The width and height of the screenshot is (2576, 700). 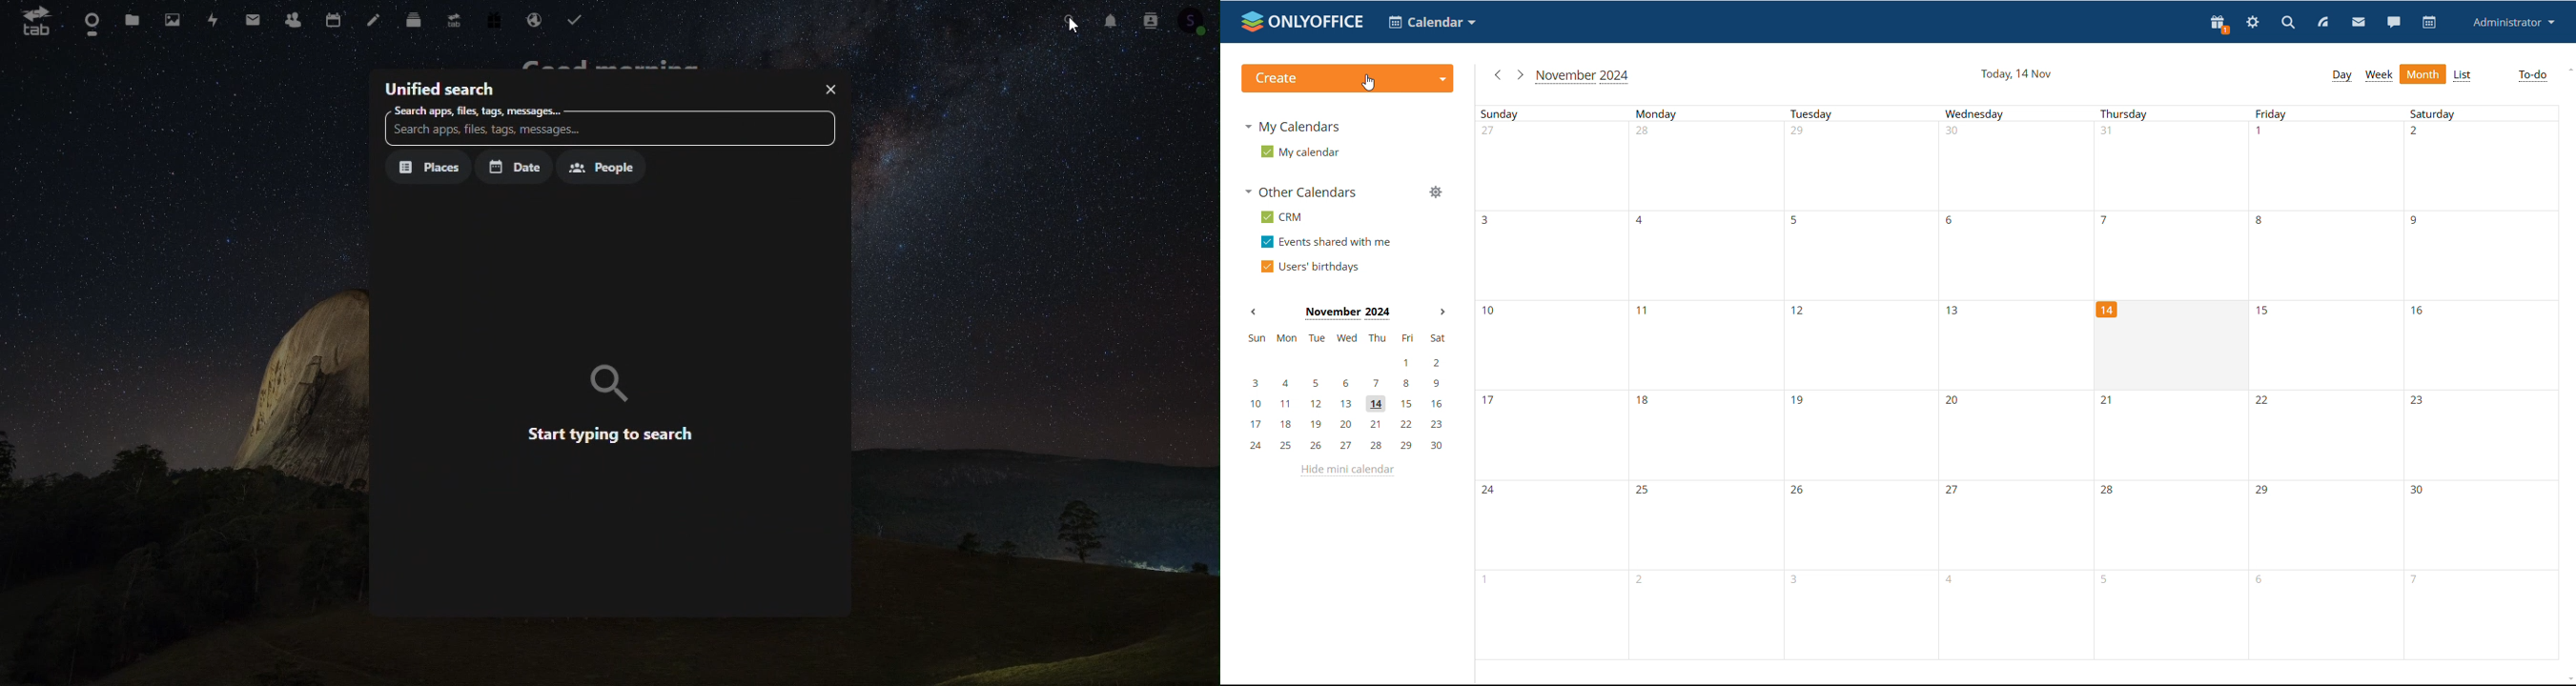 What do you see at coordinates (512, 167) in the screenshot?
I see `Date` at bounding box center [512, 167].